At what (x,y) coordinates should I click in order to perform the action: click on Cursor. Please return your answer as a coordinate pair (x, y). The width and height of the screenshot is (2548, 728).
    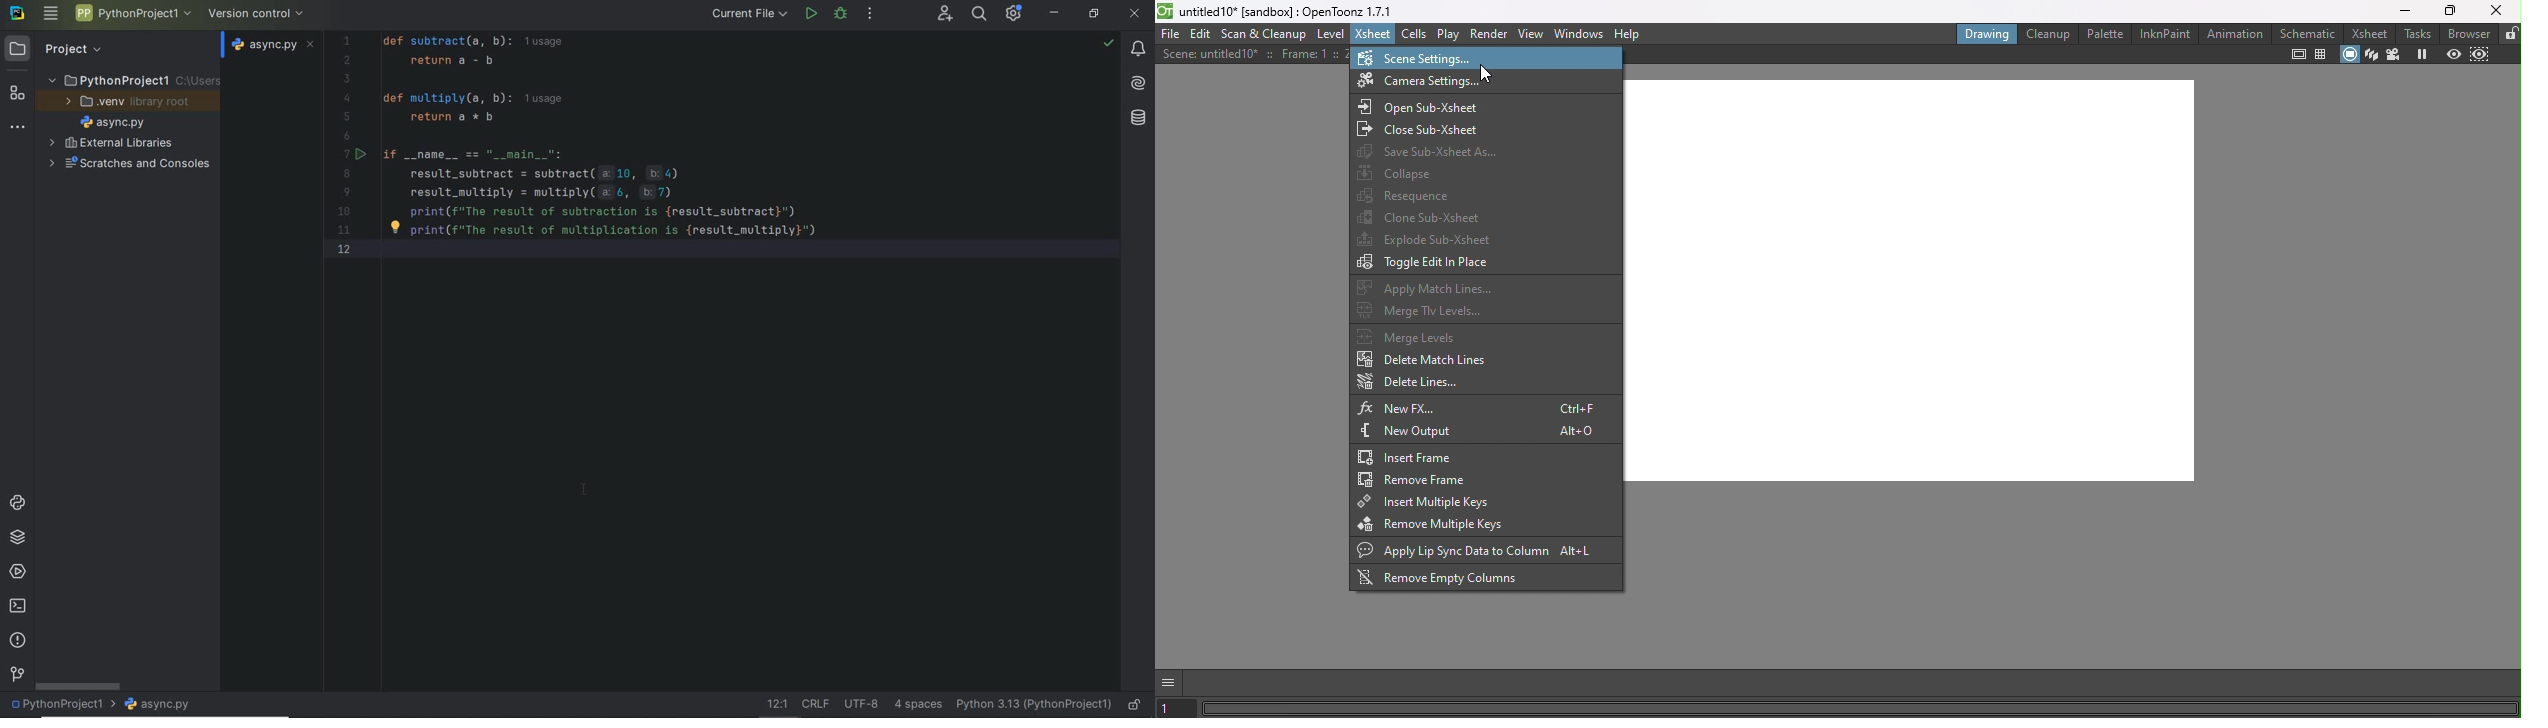
    Looking at the image, I should click on (1488, 74).